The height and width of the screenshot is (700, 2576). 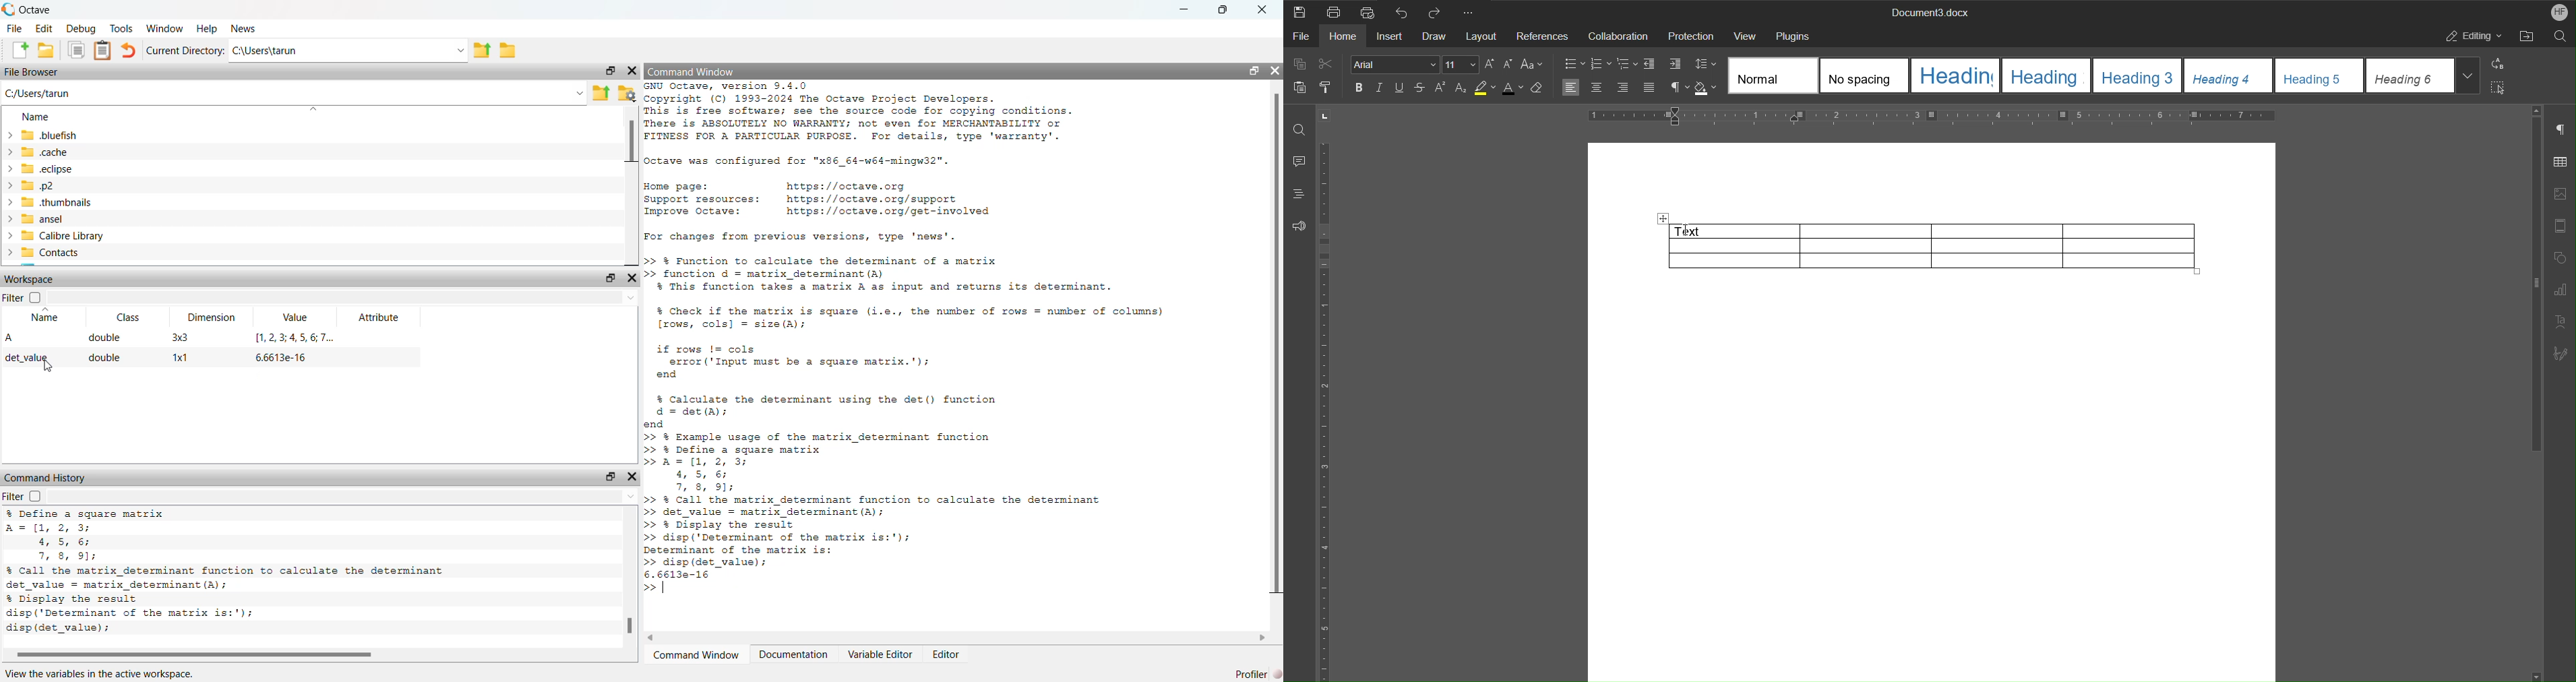 I want to click on vertical scroll bar, so click(x=2534, y=285).